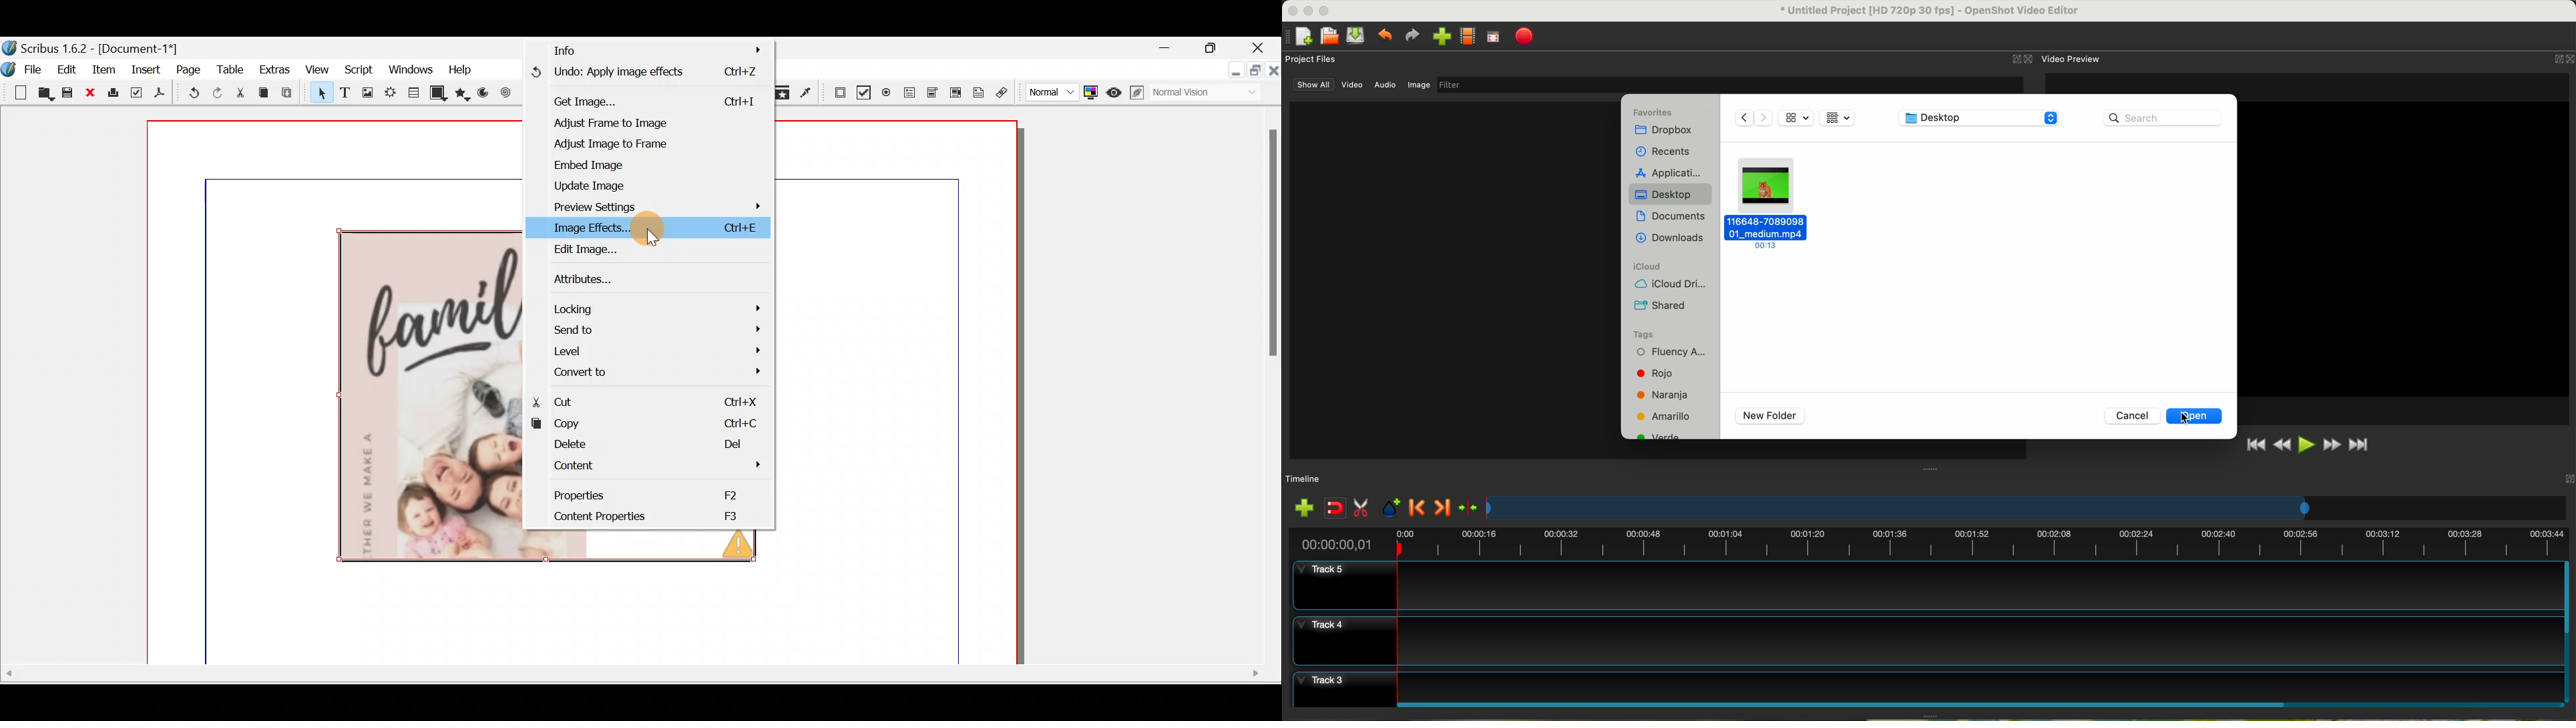 The width and height of the screenshot is (2576, 728). I want to click on Arc, so click(484, 94).